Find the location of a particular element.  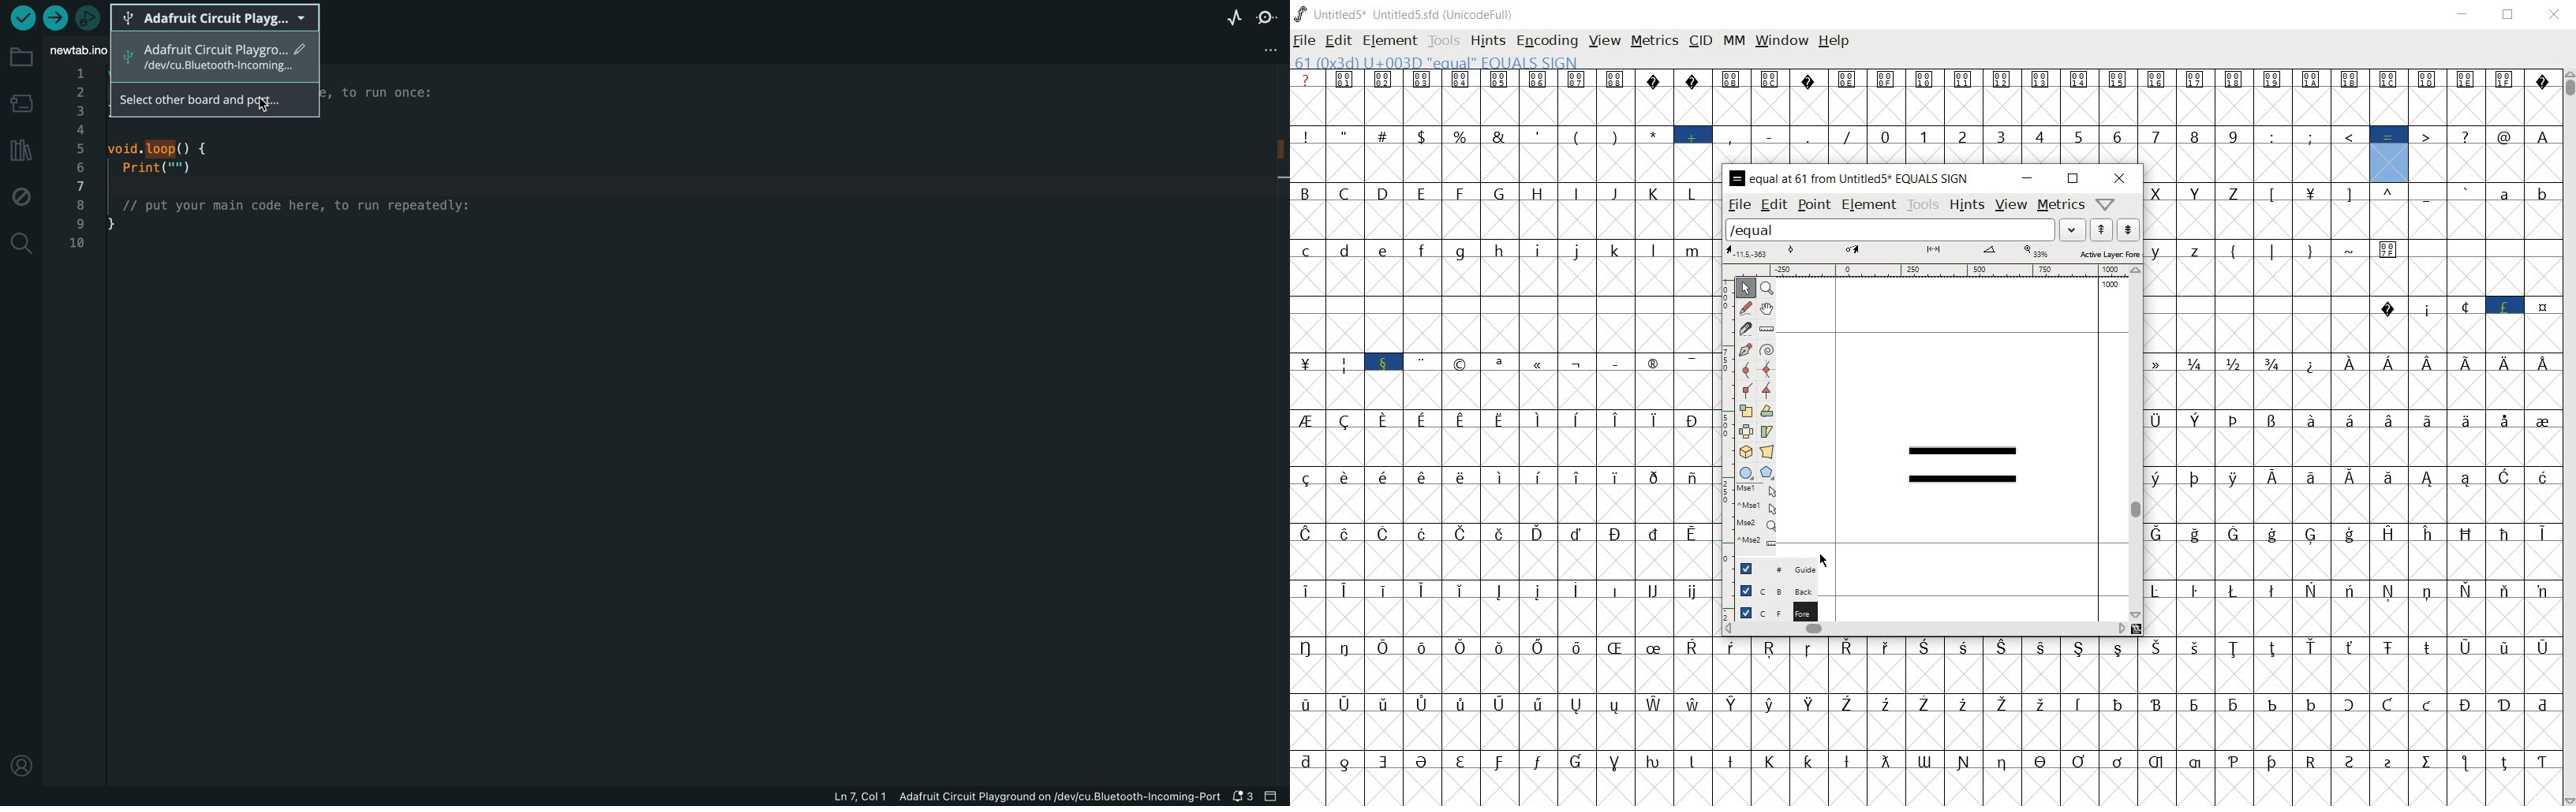

notification is located at coordinates (1244, 797).